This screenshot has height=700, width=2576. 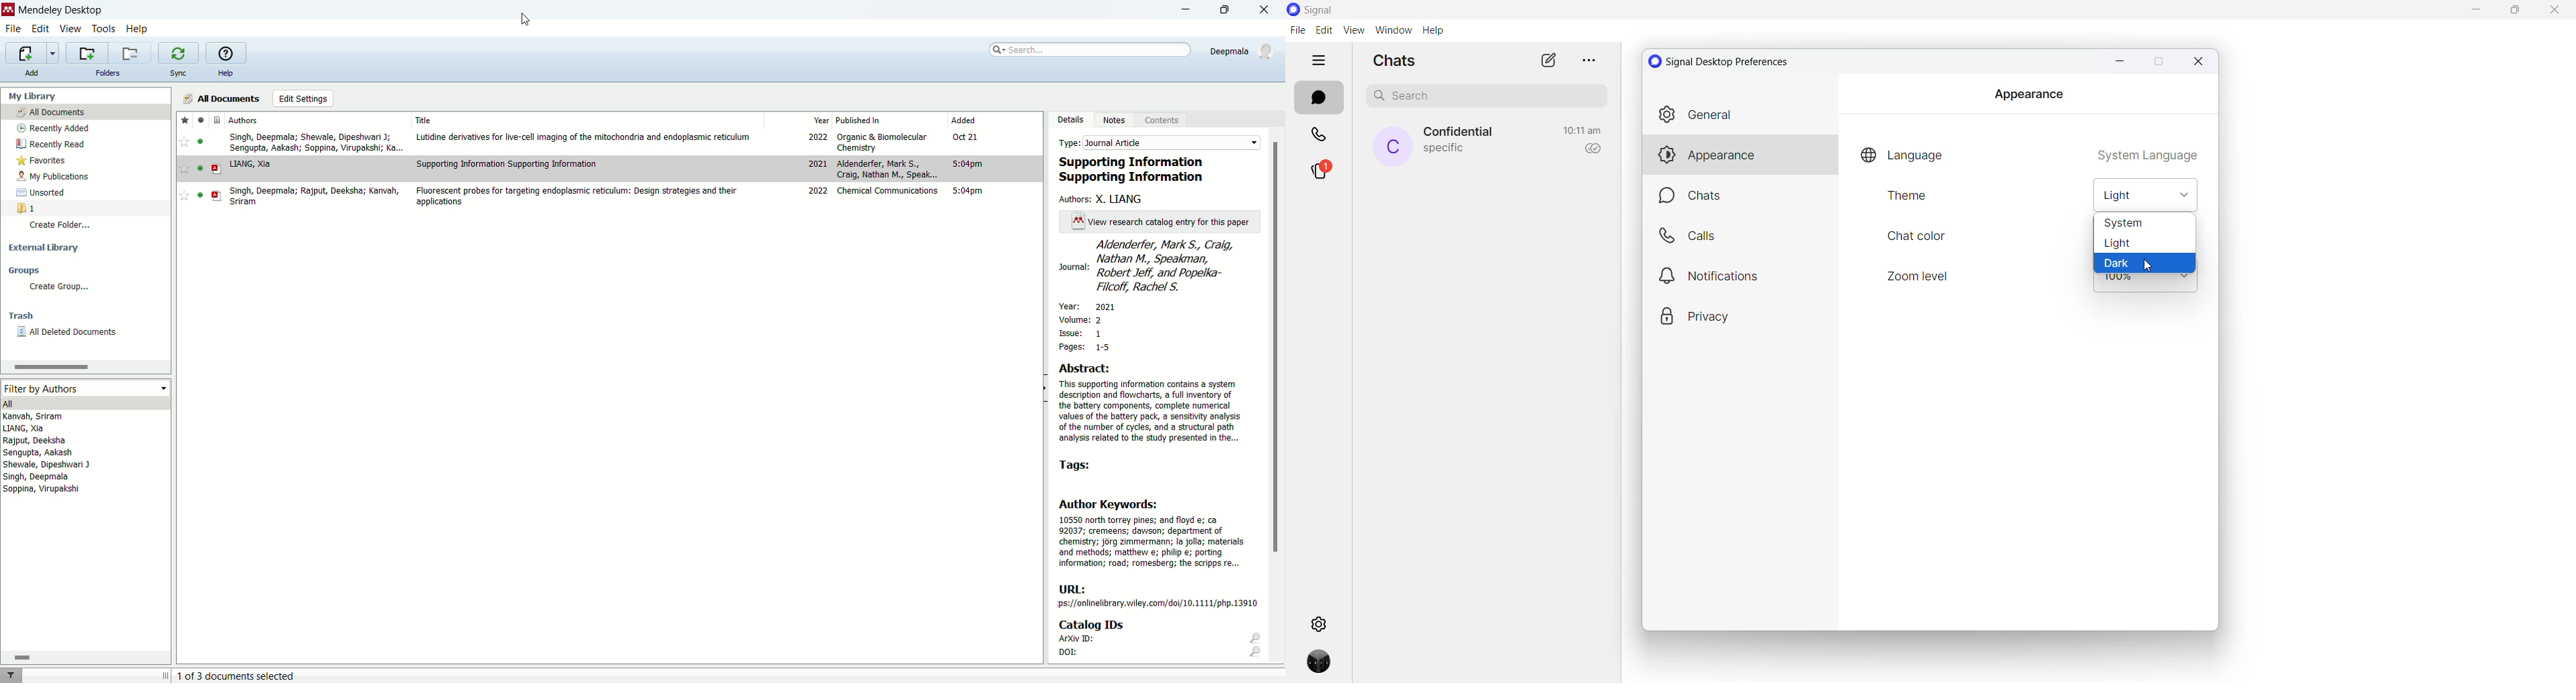 What do you see at coordinates (200, 195) in the screenshot?
I see `unread` at bounding box center [200, 195].